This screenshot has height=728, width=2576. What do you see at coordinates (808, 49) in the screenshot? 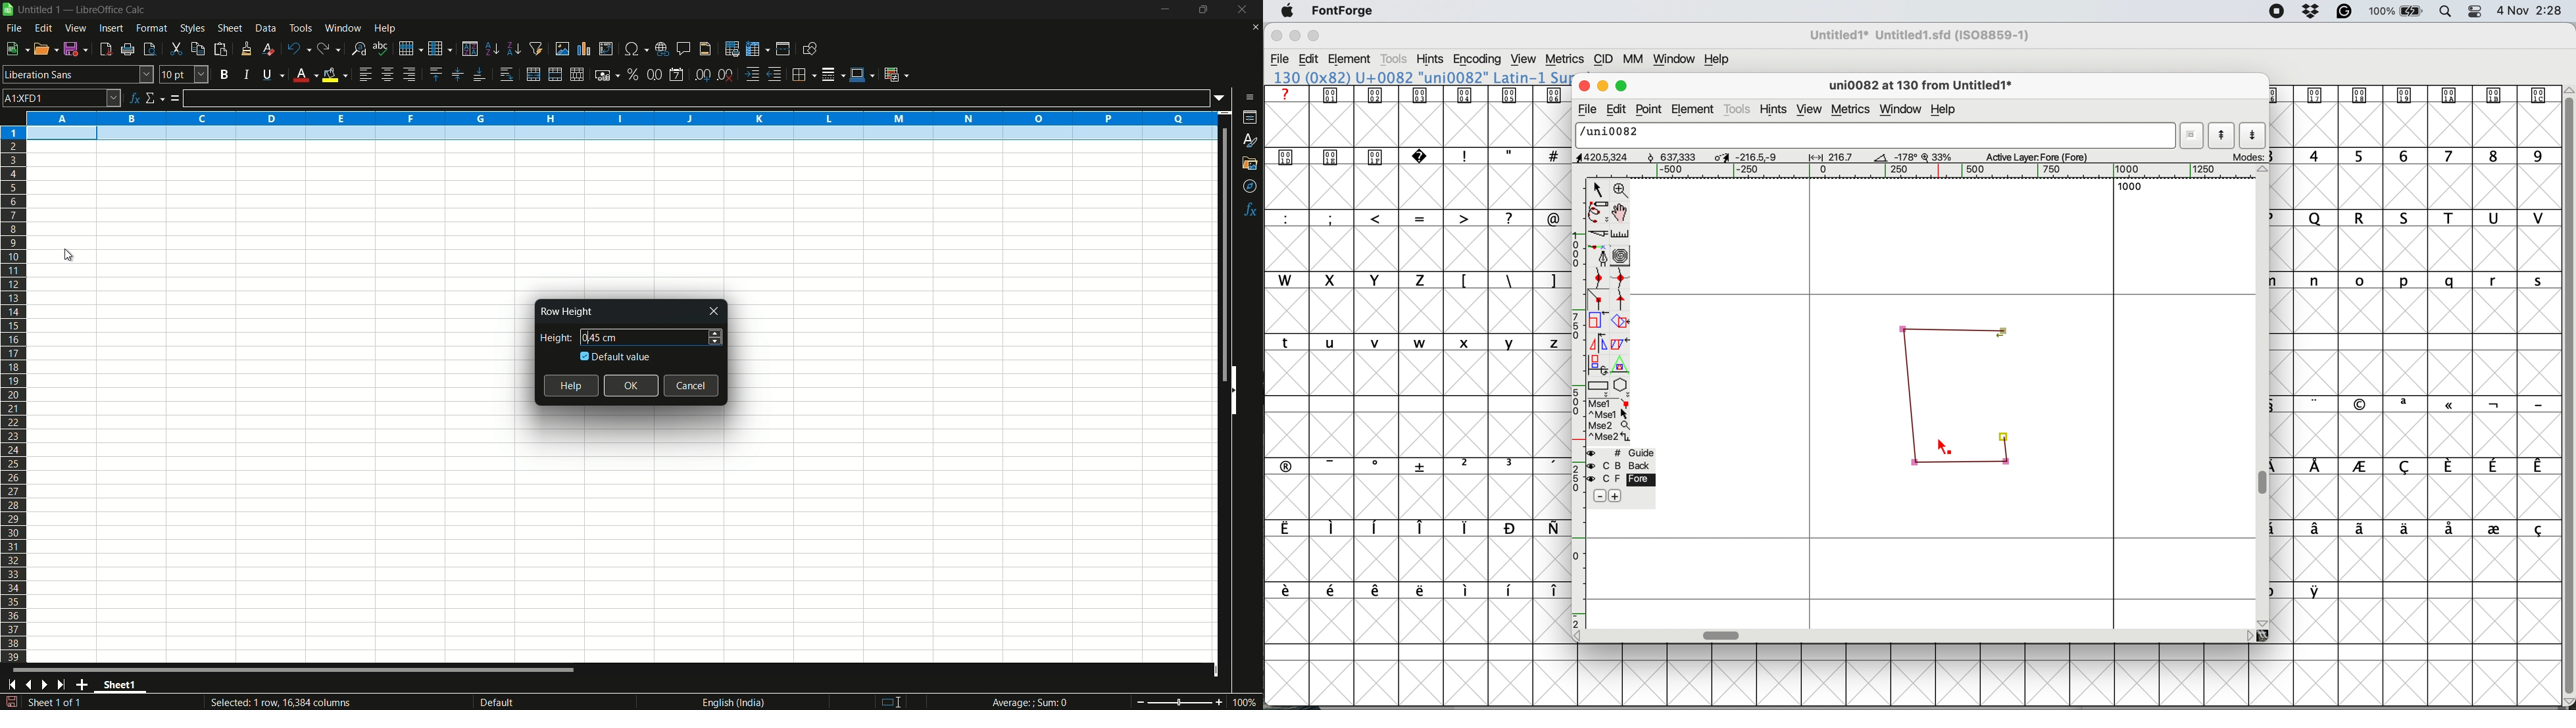
I see `show draw functions` at bounding box center [808, 49].